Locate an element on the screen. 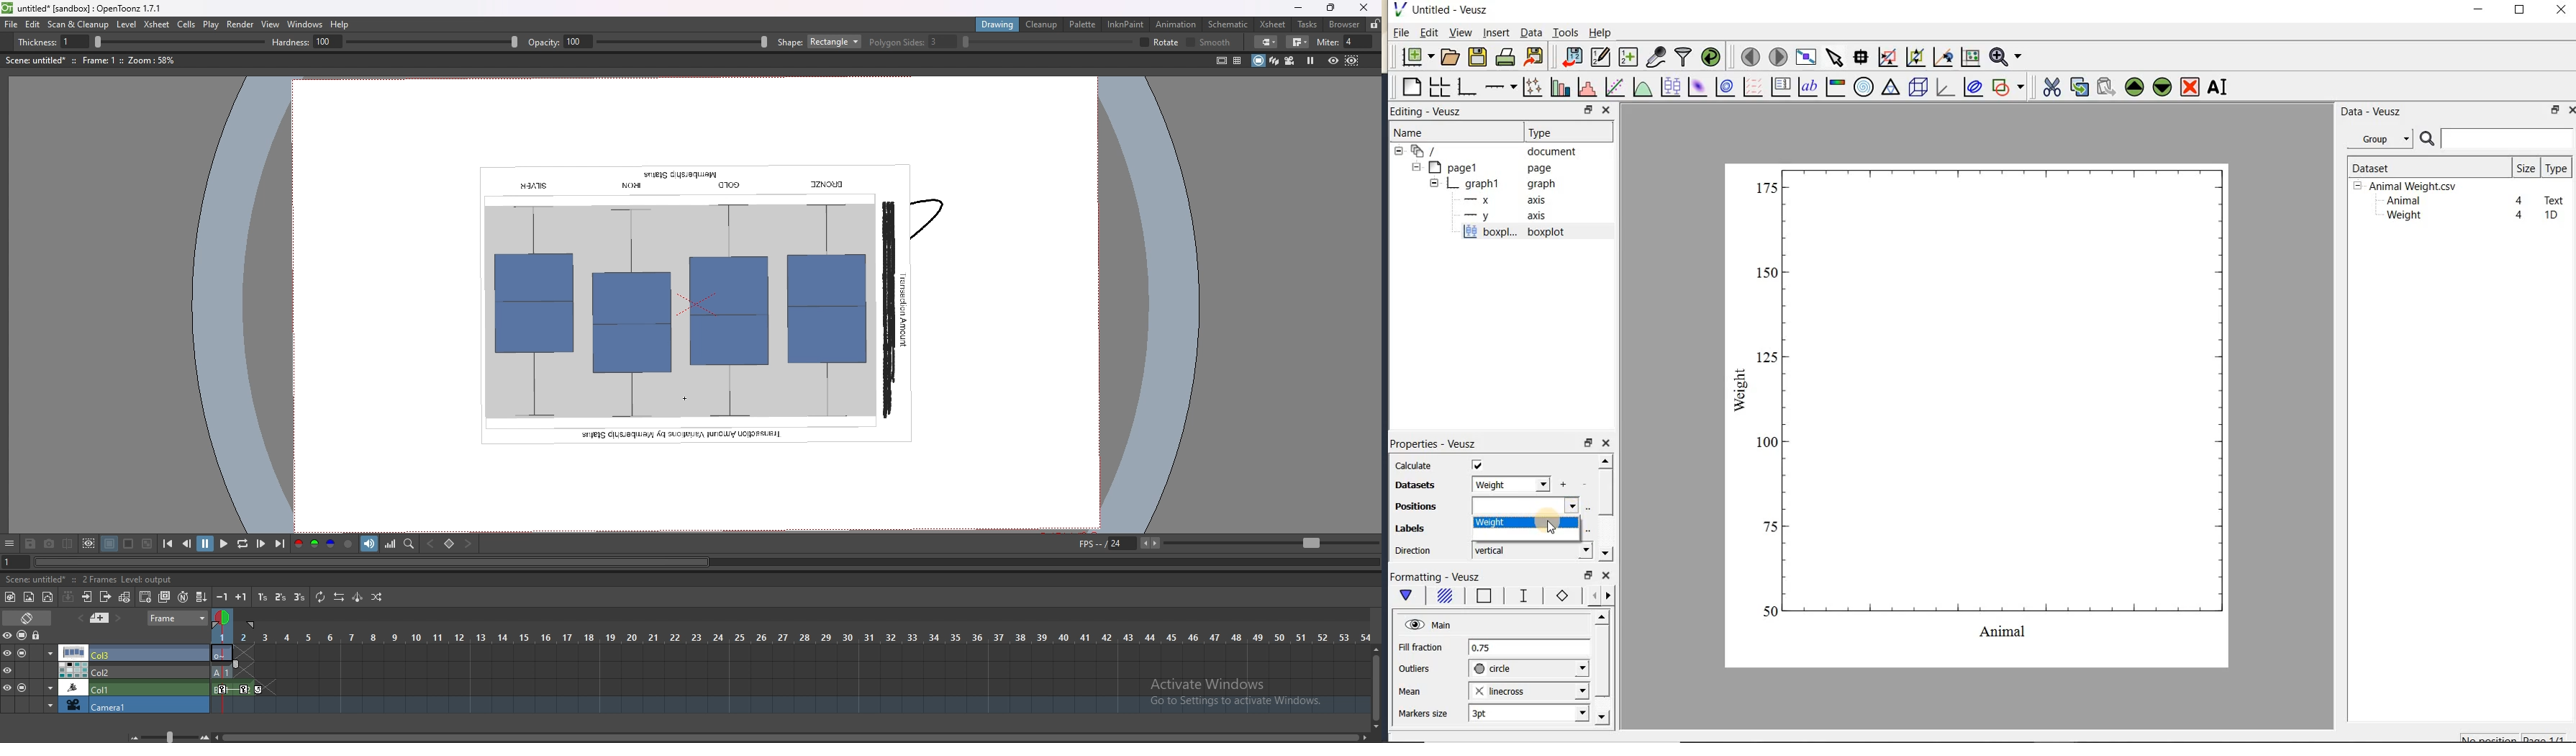 This screenshot has height=756, width=2576. visibility camera stand lock is located at coordinates (24, 635).